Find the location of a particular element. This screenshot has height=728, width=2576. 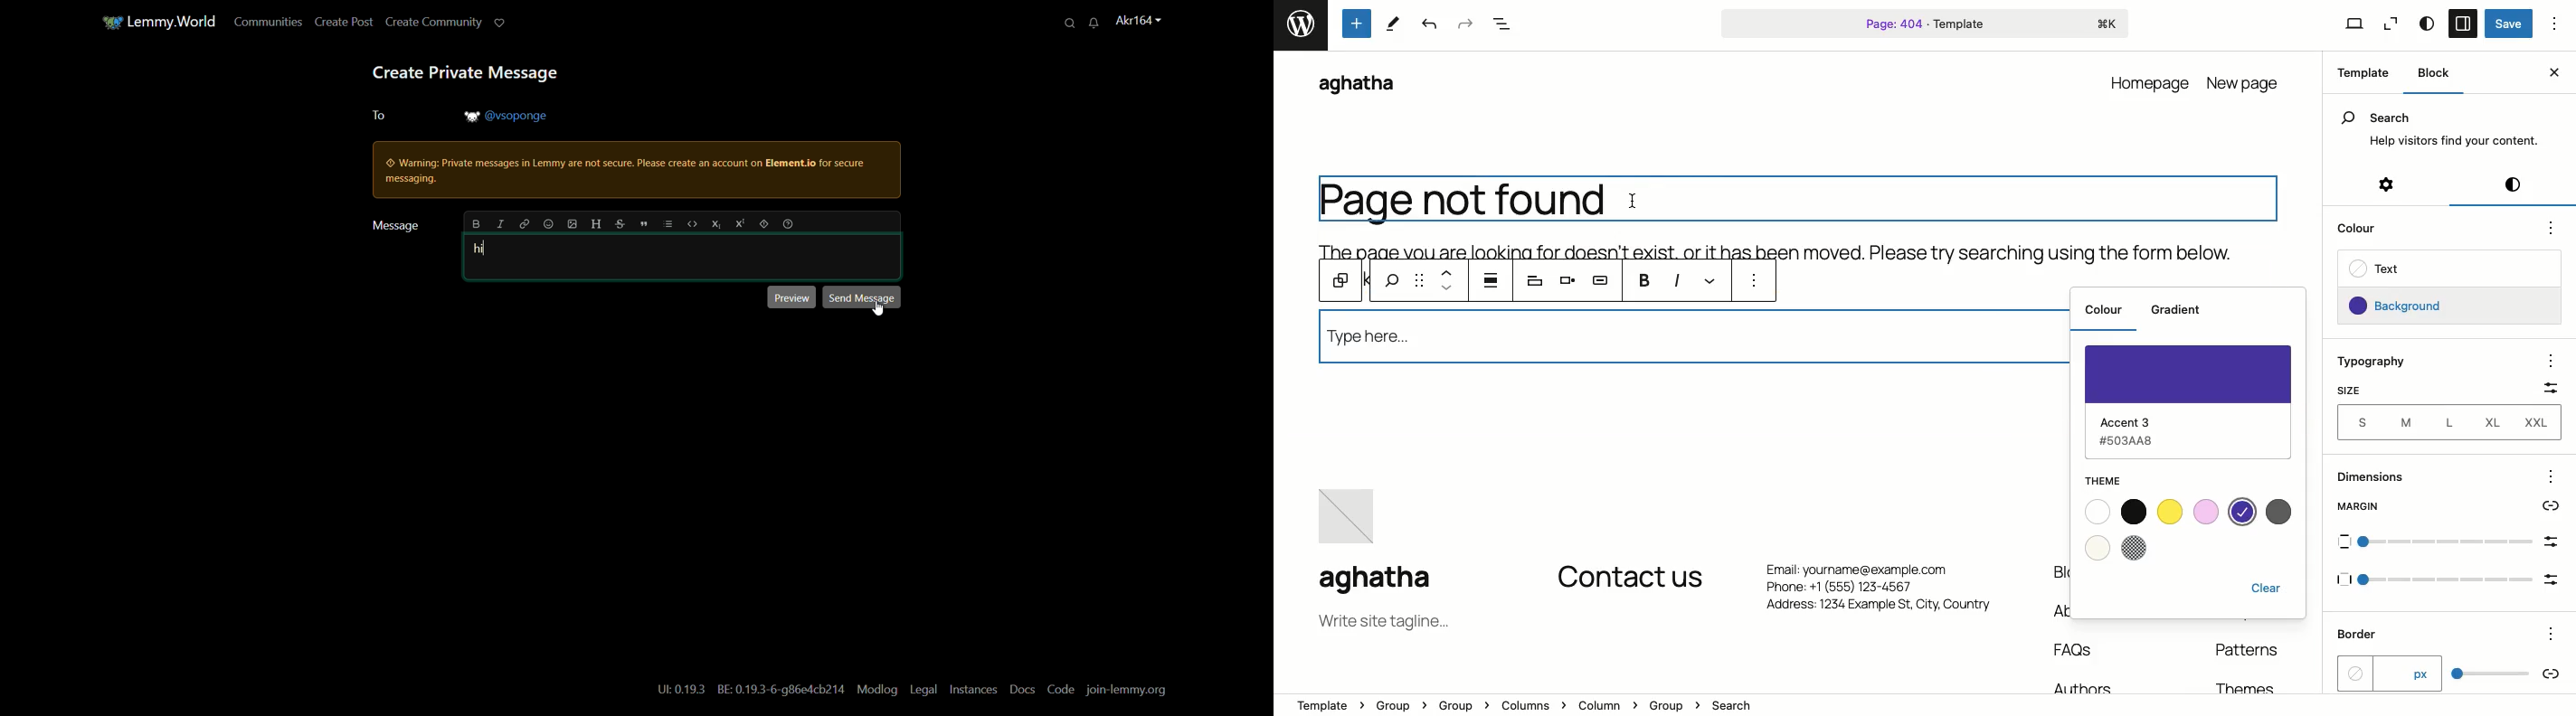

Close is located at coordinates (2556, 73).